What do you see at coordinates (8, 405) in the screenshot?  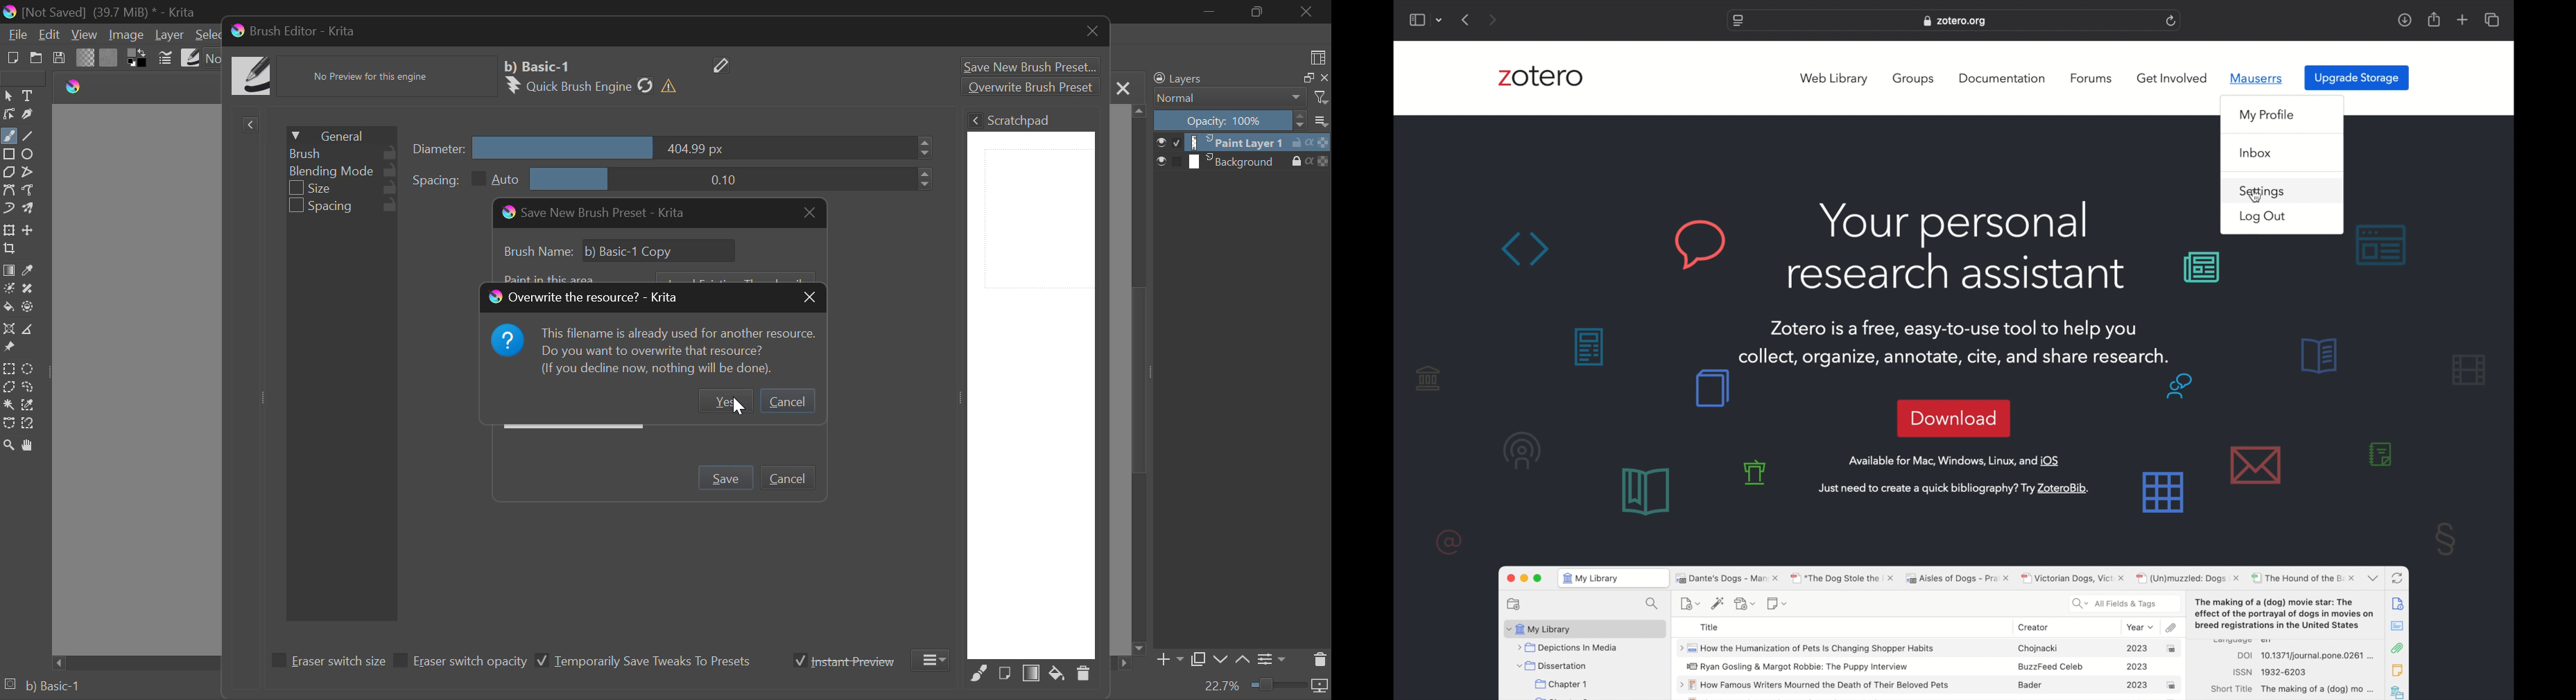 I see `Continuous Selection` at bounding box center [8, 405].